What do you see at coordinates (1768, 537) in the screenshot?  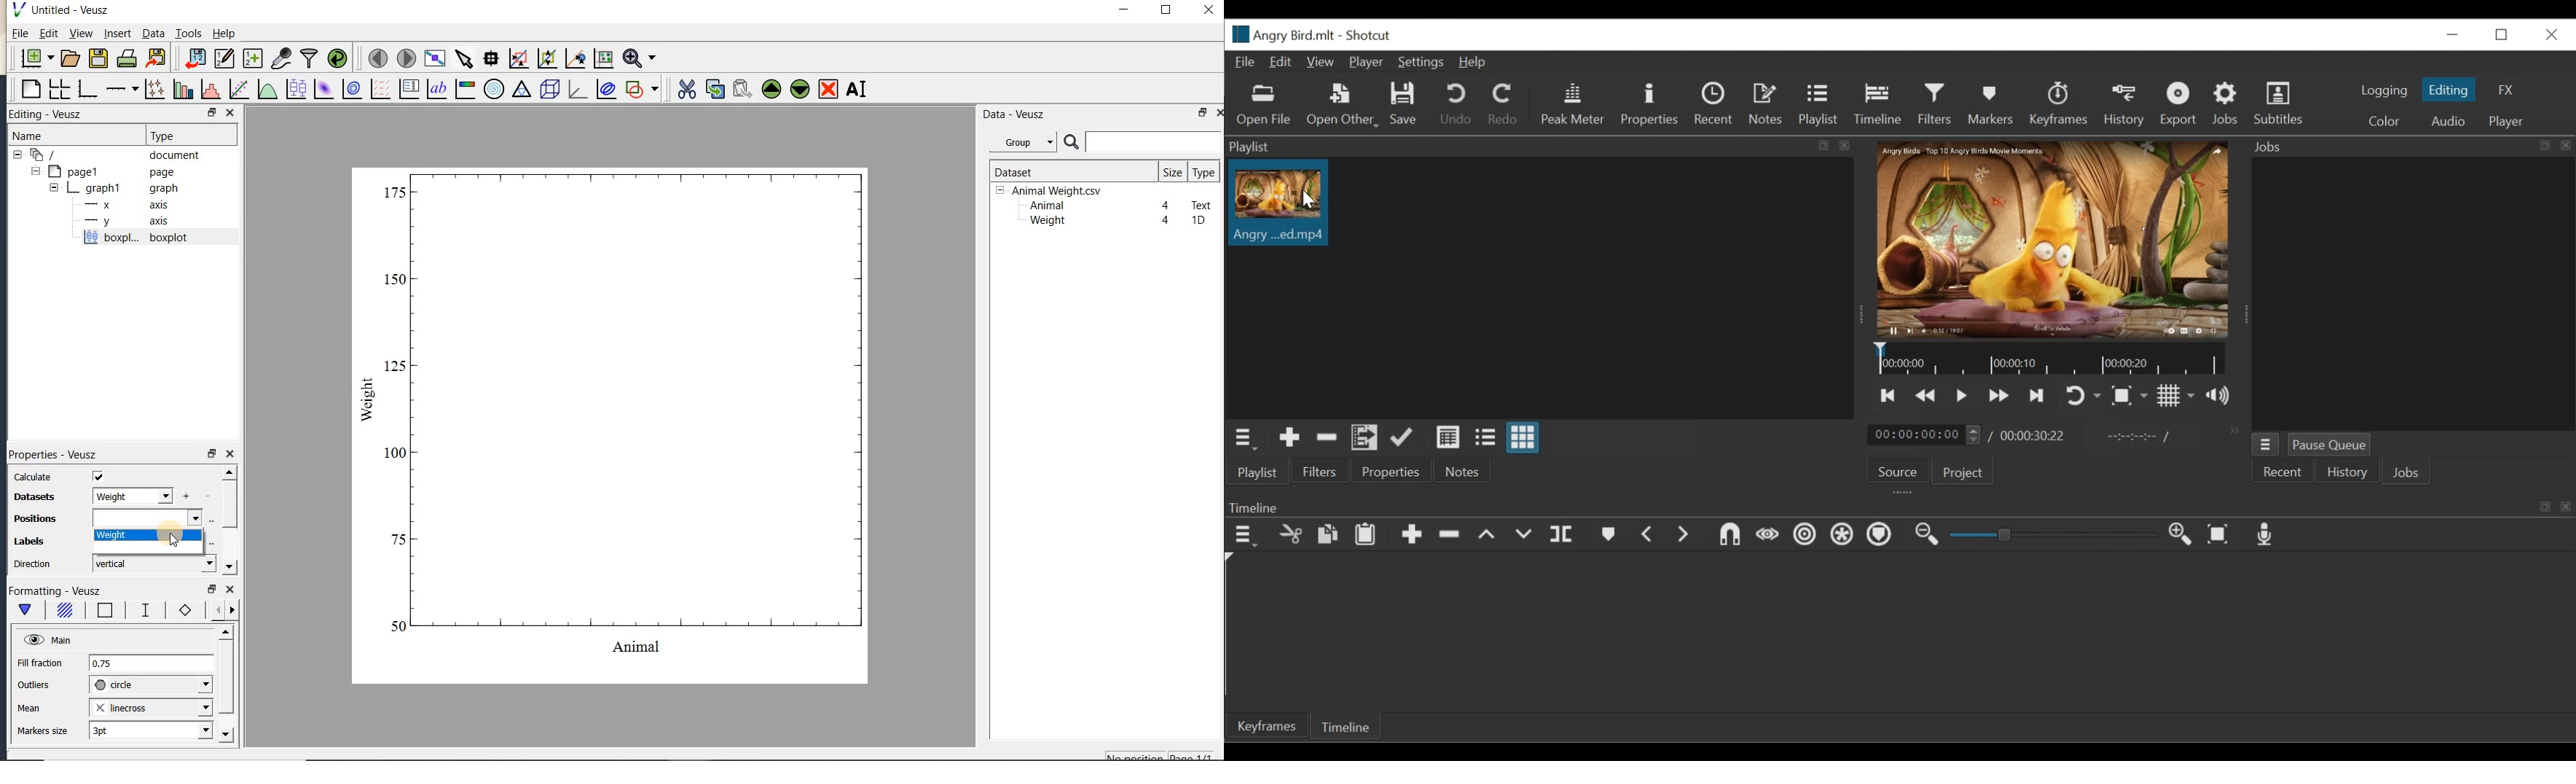 I see `Scrub while dragging` at bounding box center [1768, 537].